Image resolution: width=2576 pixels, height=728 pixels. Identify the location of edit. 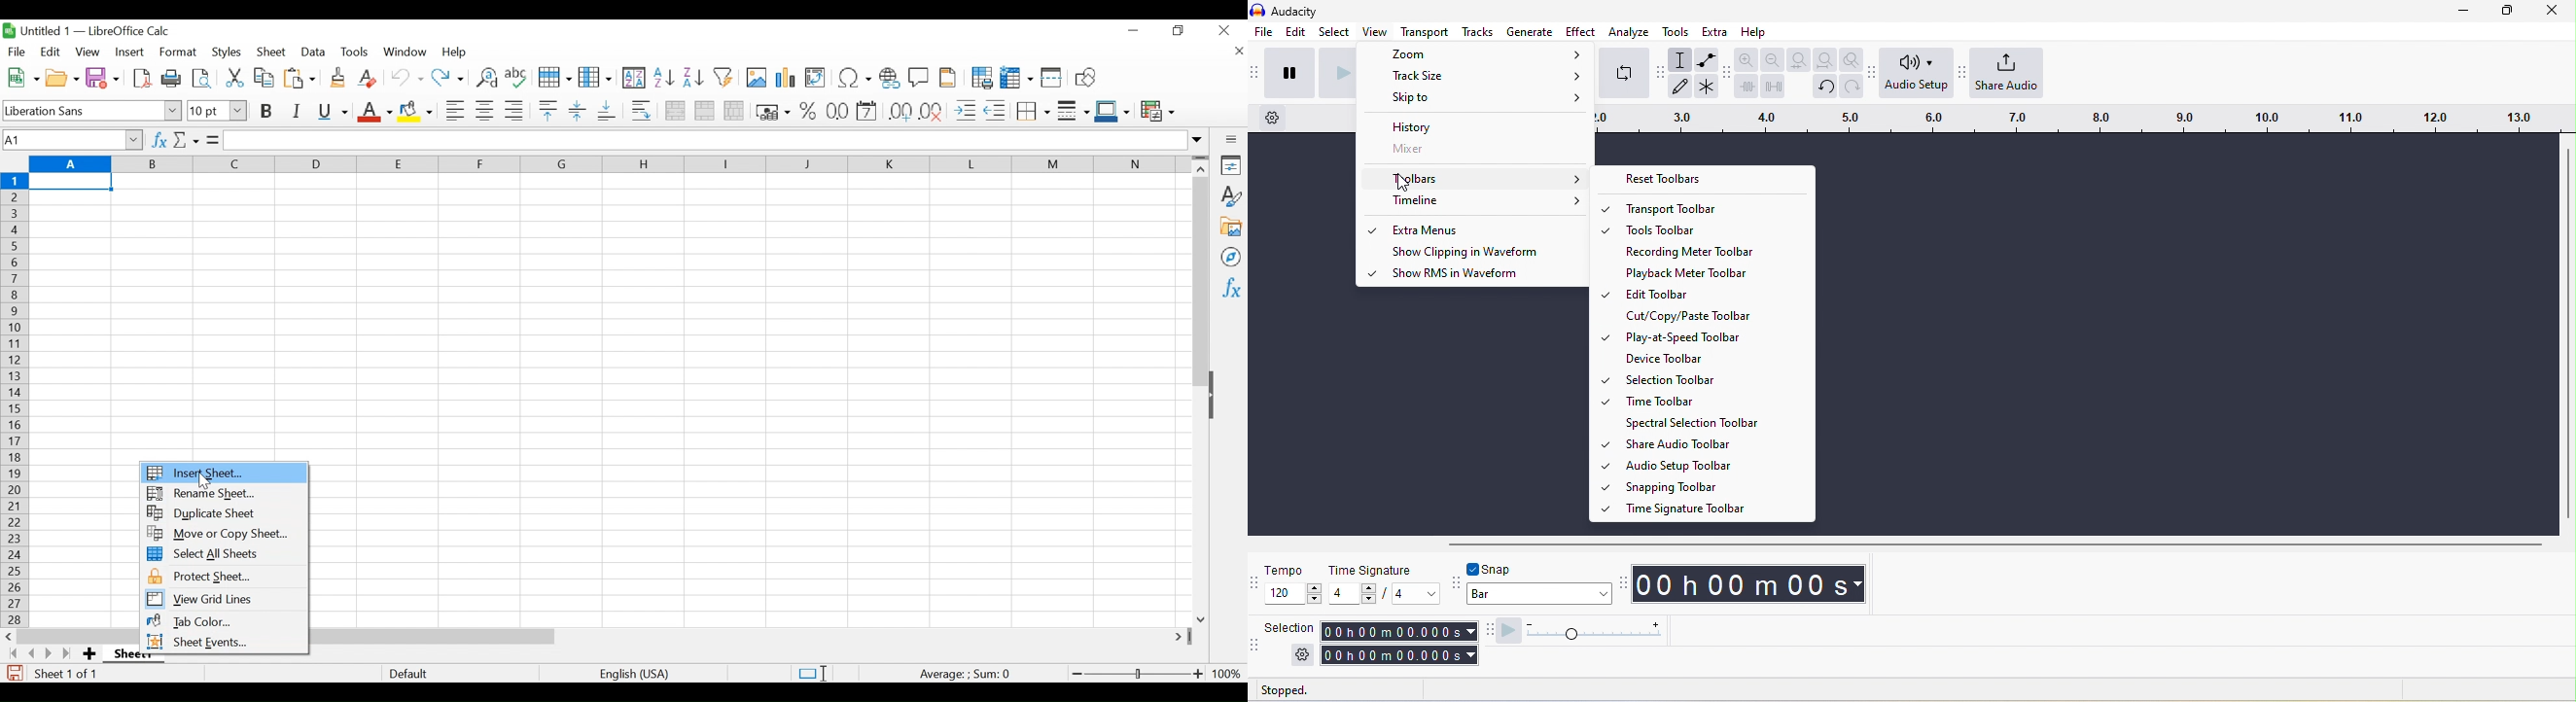
(1296, 32).